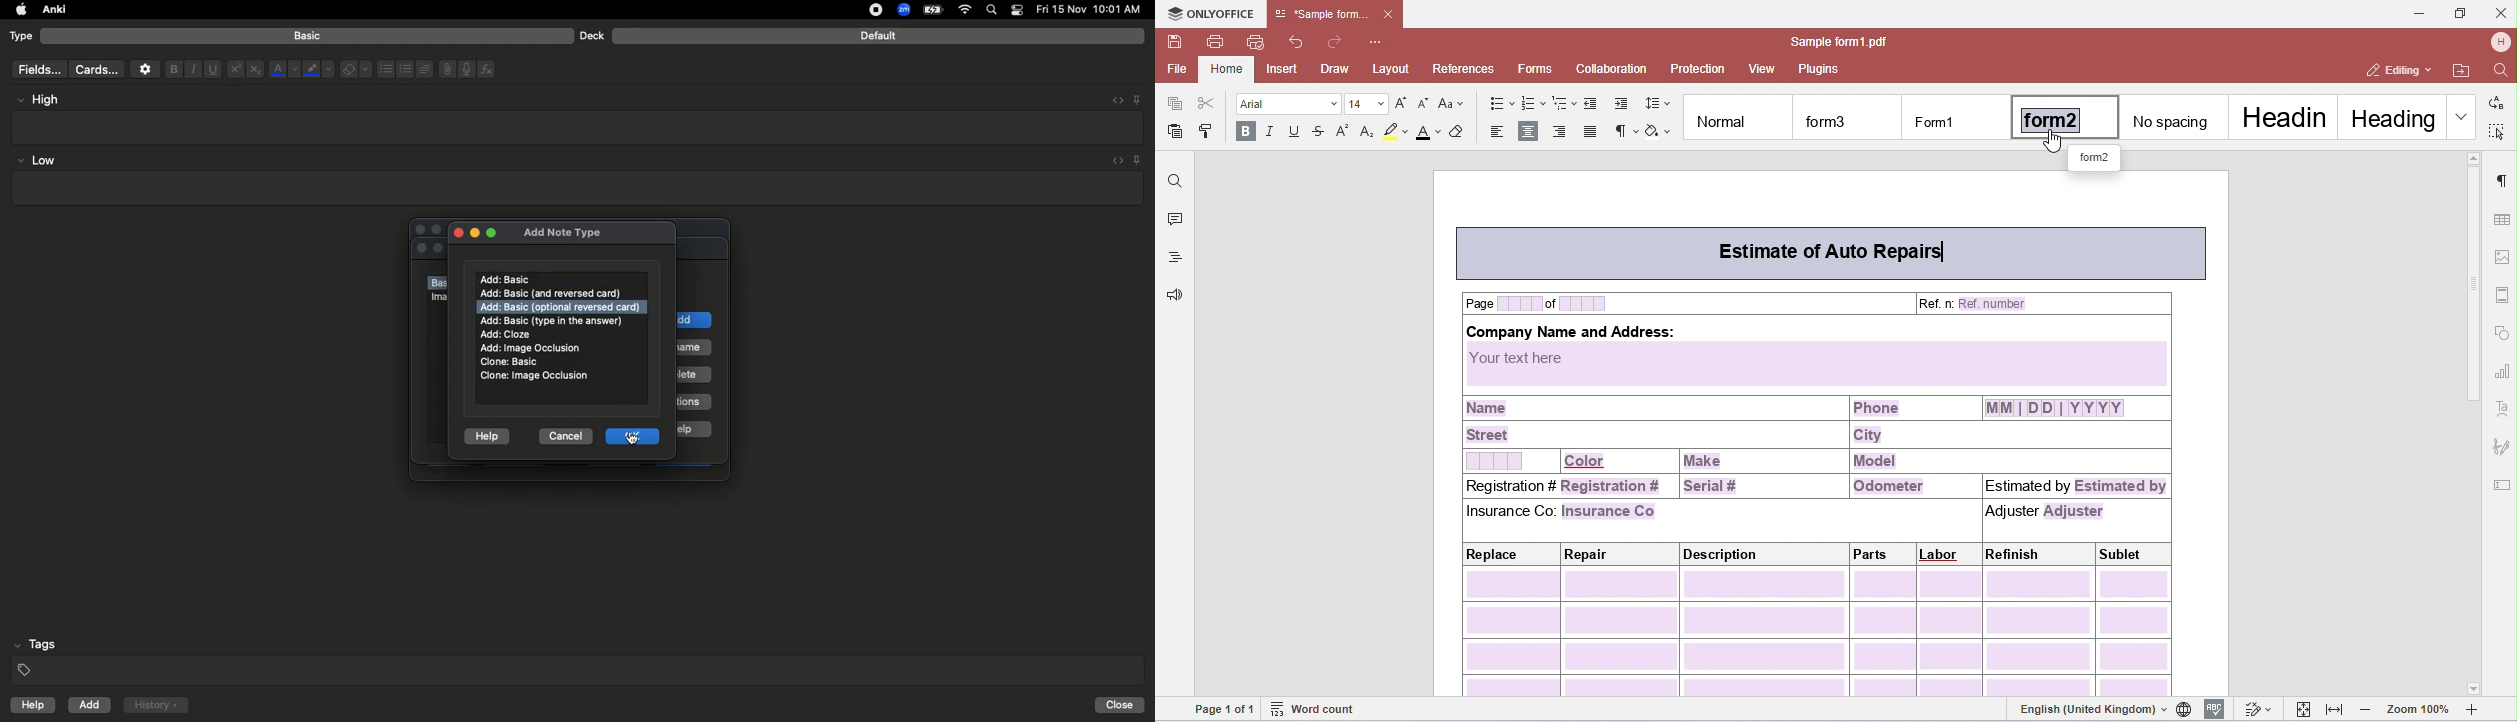 This screenshot has height=728, width=2520. Describe the element at coordinates (53, 10) in the screenshot. I see `Anki` at that location.